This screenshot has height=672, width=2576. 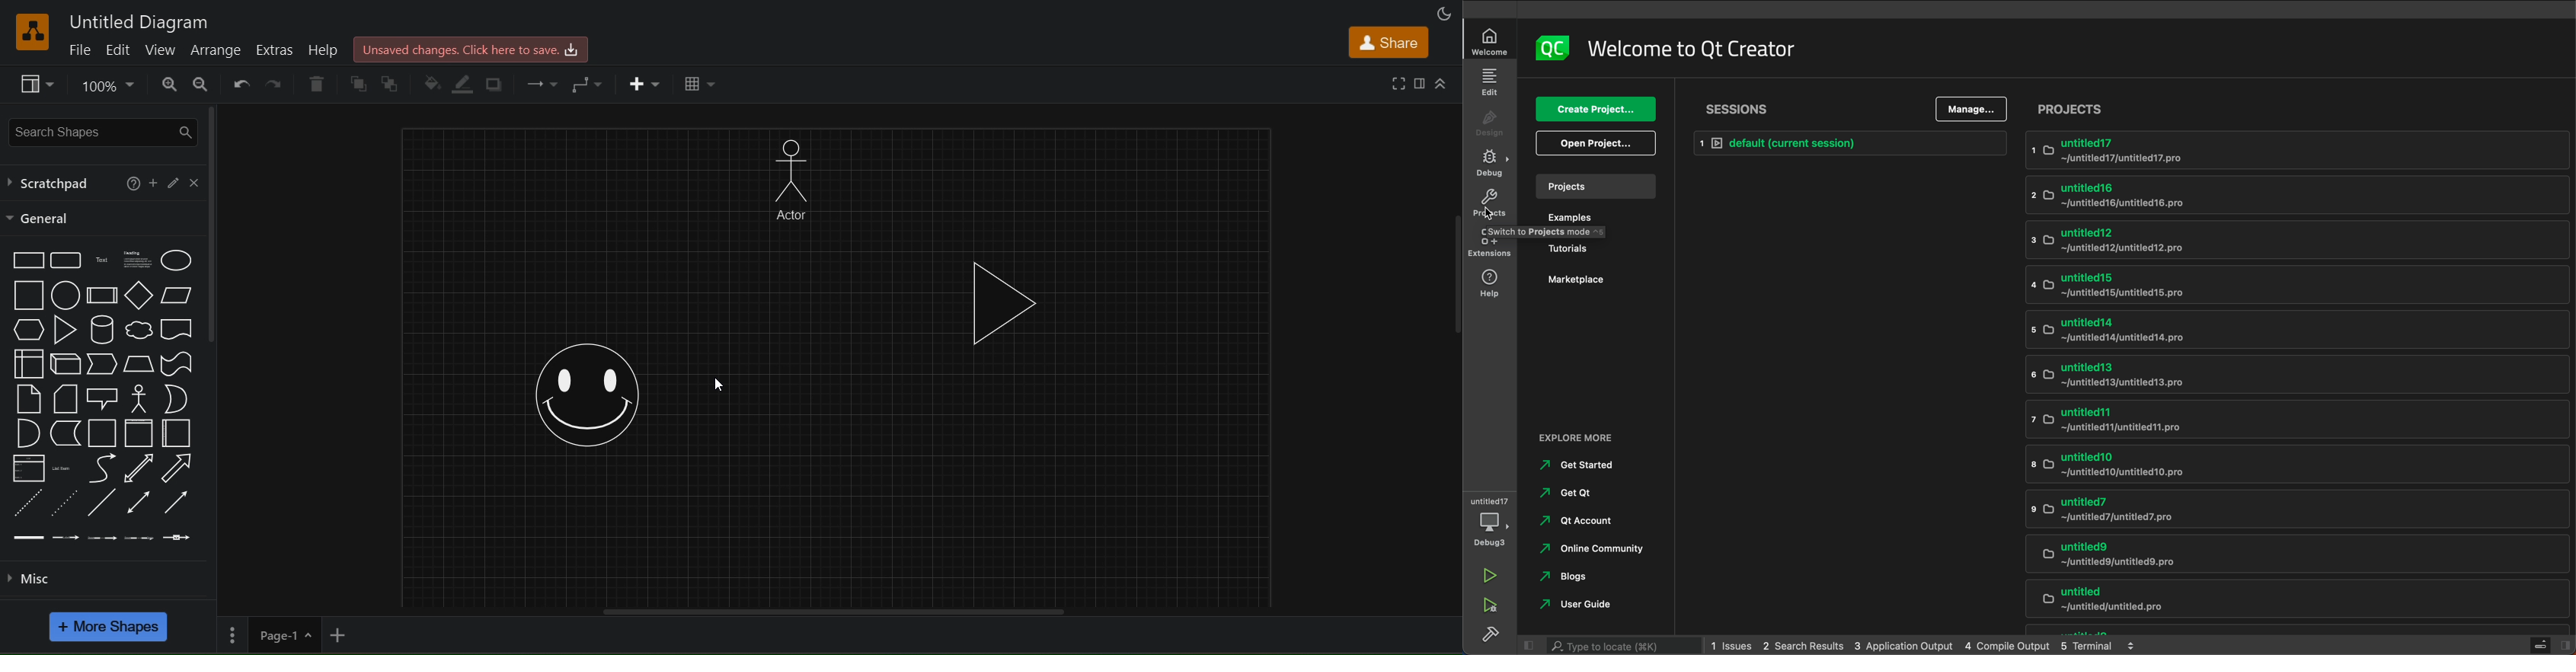 I want to click on square, so click(x=27, y=296).